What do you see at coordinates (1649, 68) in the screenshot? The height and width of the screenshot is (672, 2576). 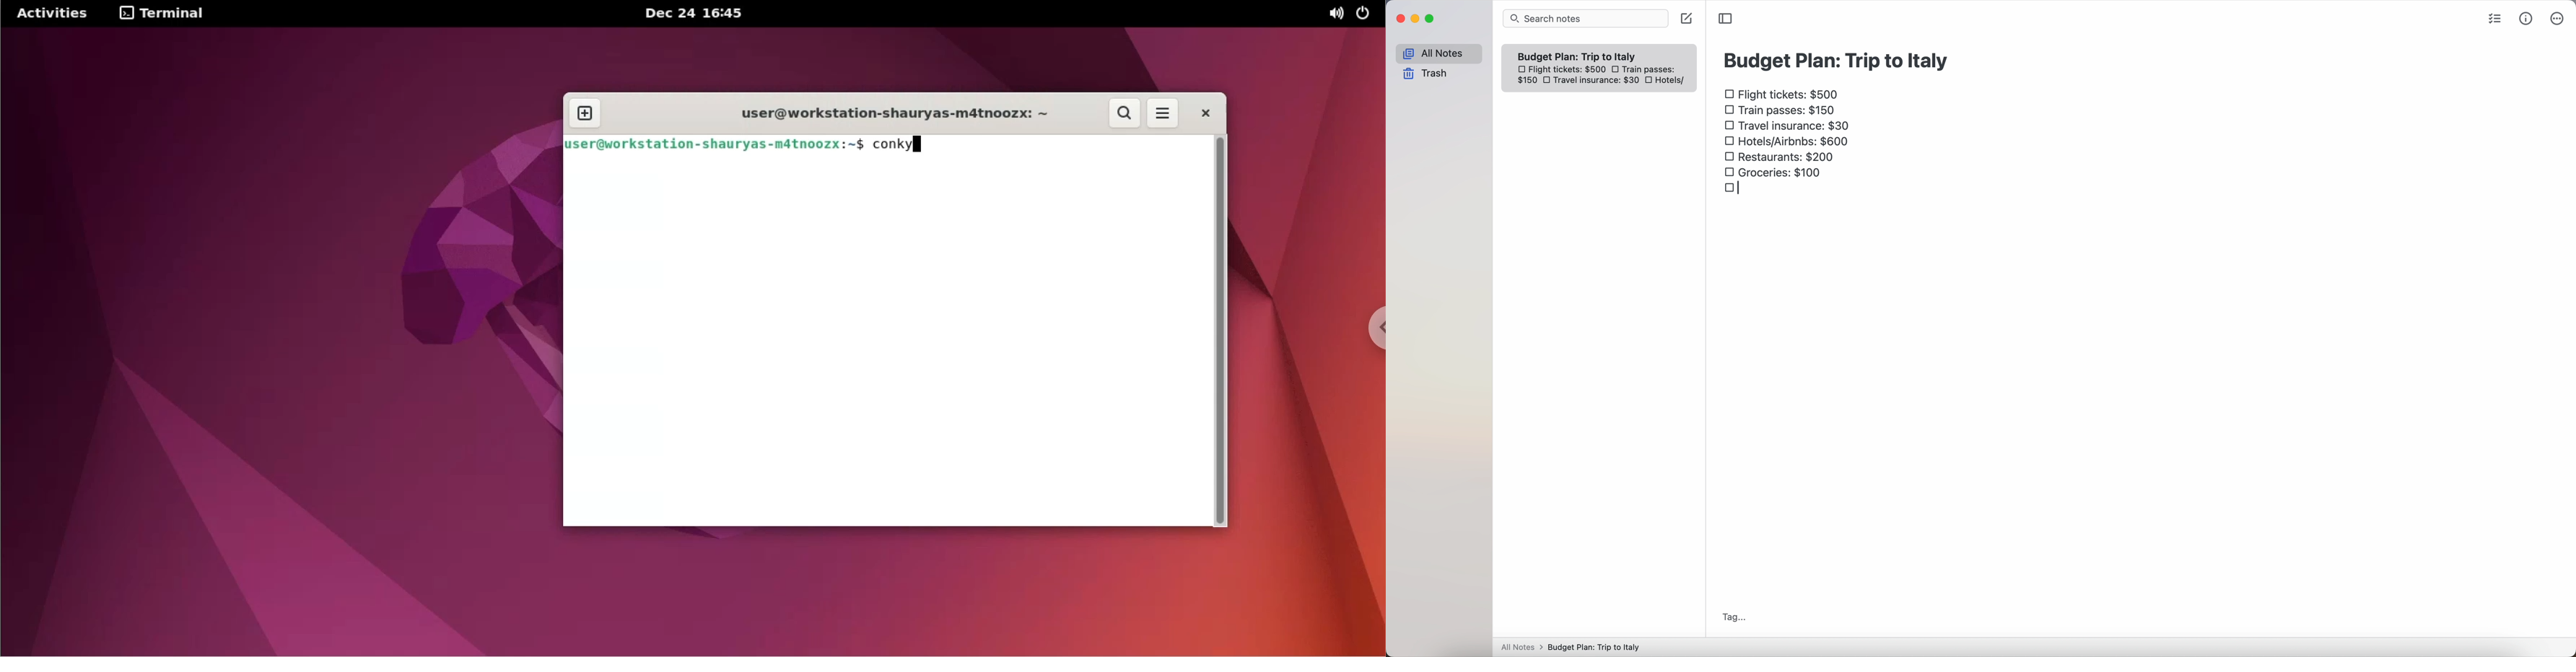 I see `train passes` at bounding box center [1649, 68].